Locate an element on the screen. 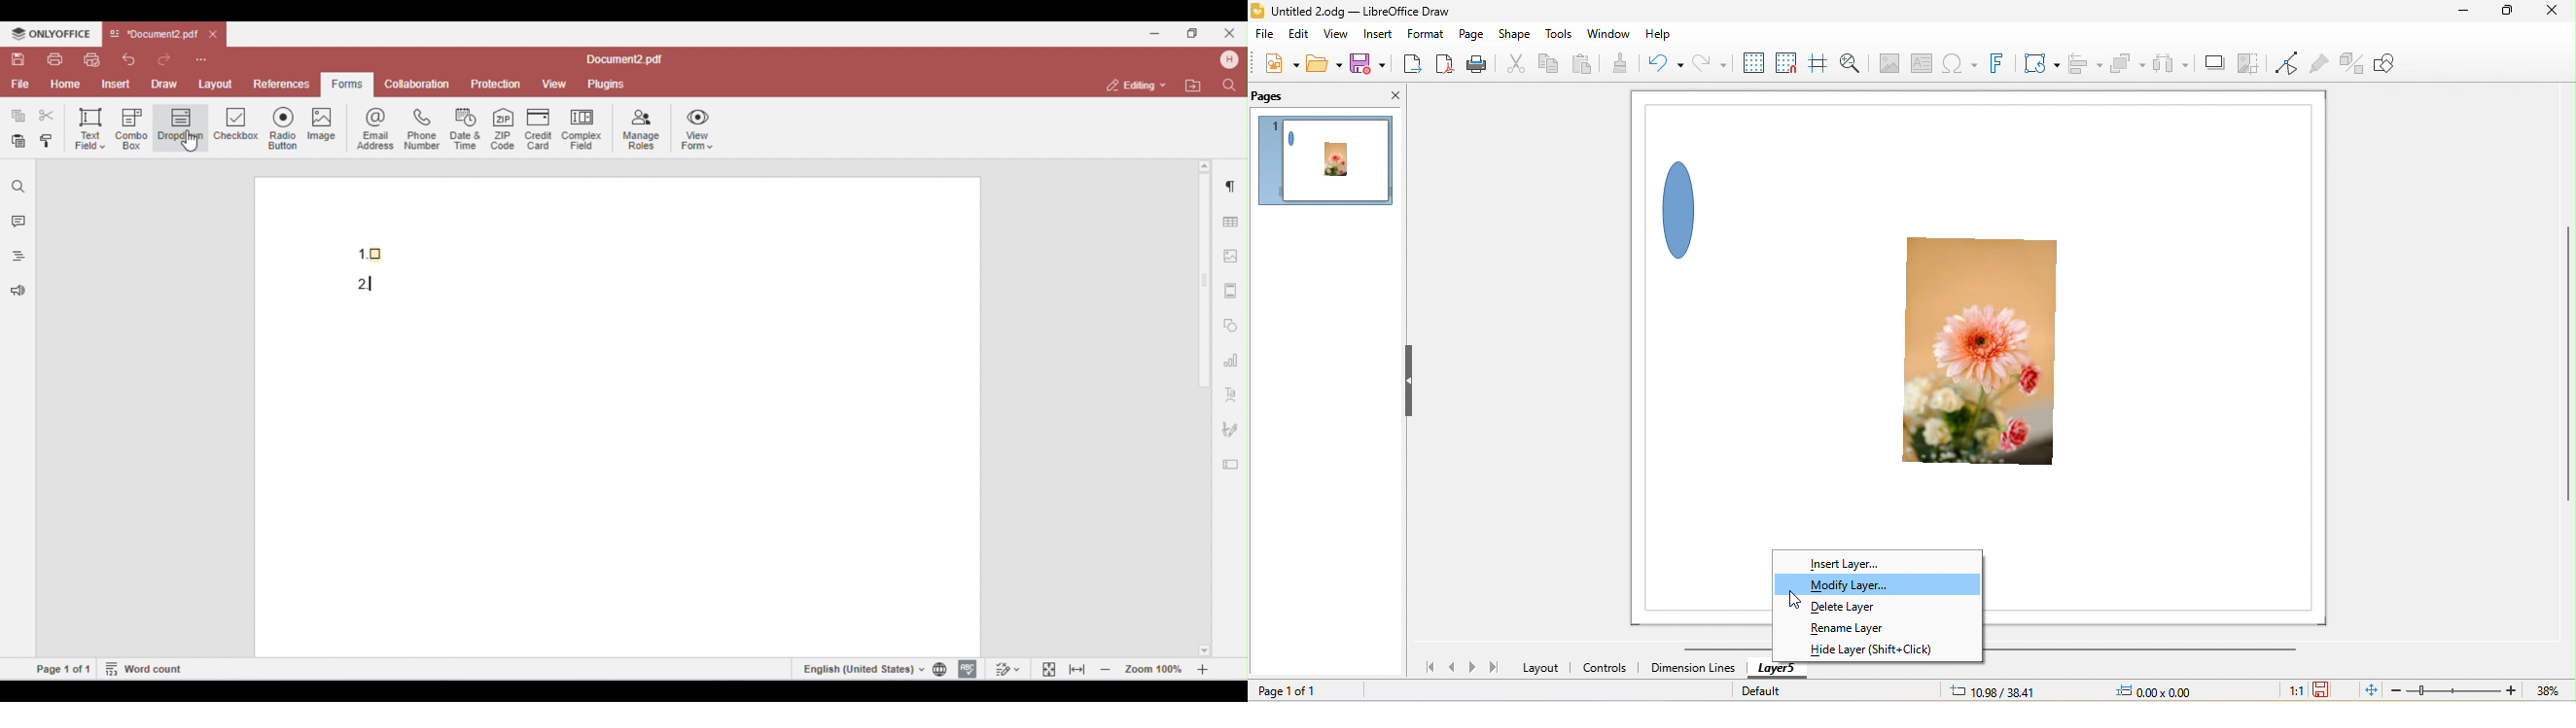 Image resolution: width=2576 pixels, height=728 pixels. copy is located at coordinates (1550, 65).